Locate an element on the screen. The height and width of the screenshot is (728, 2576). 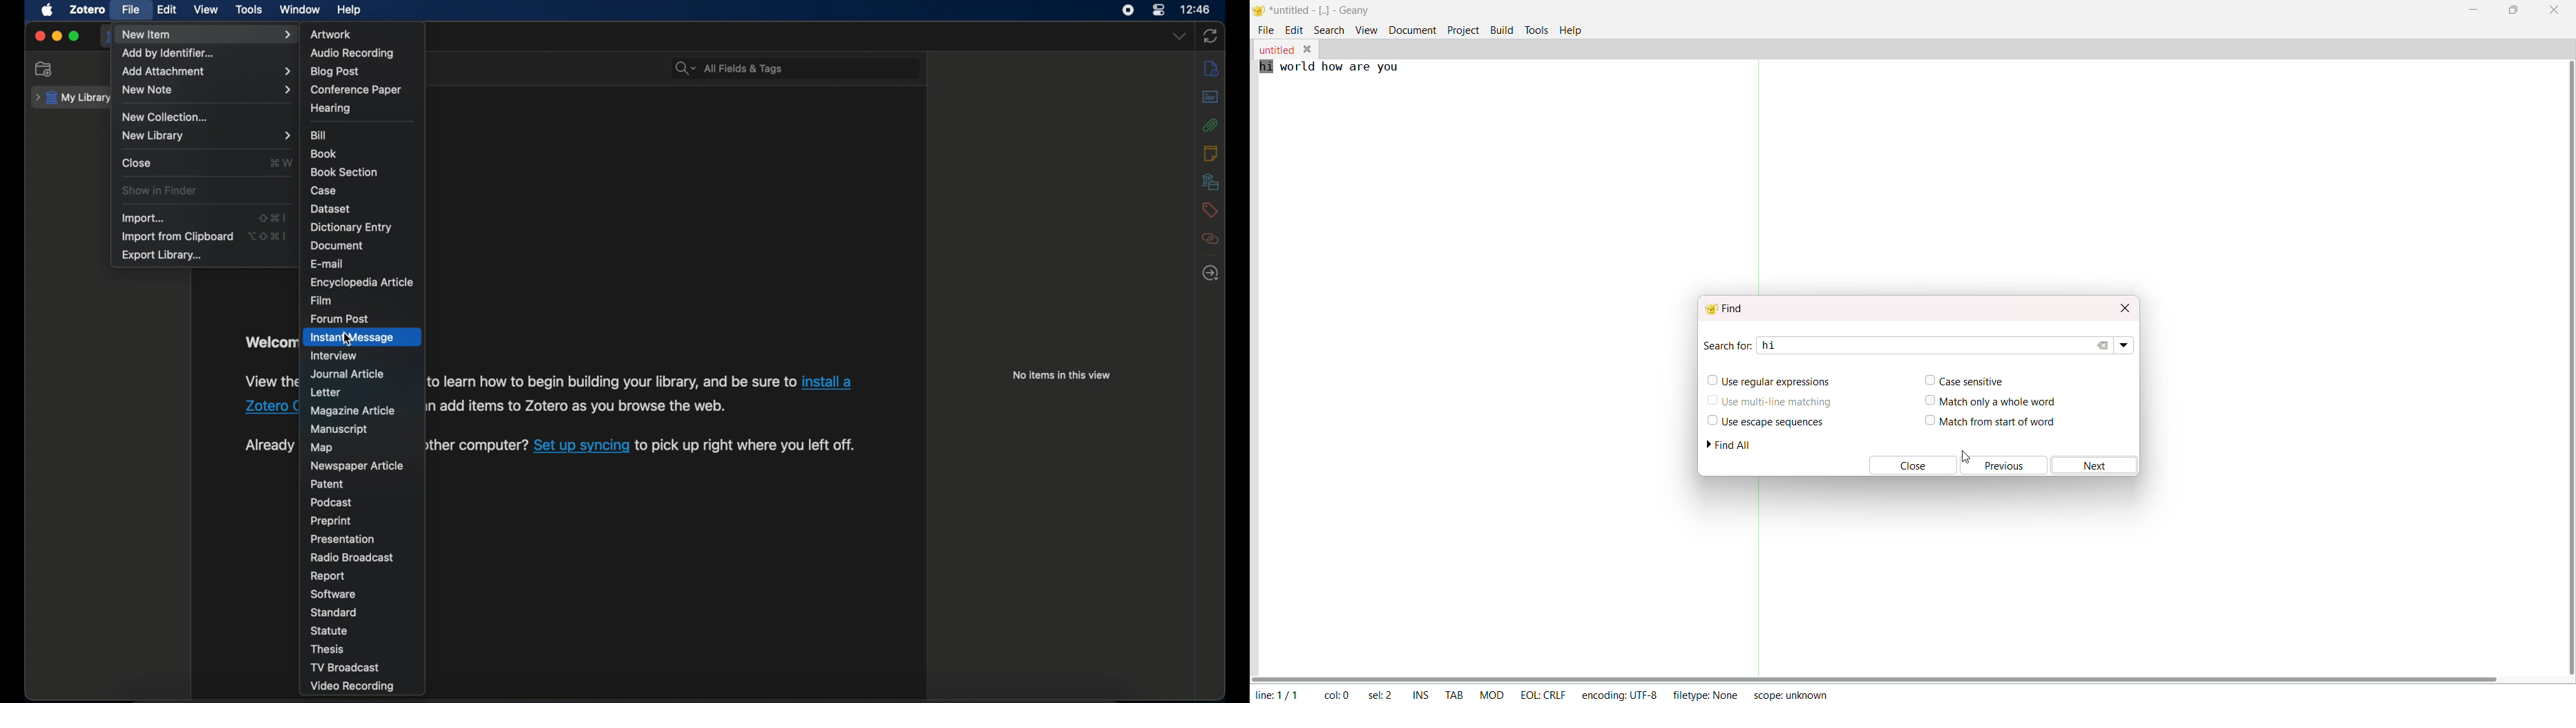
book section is located at coordinates (344, 173).